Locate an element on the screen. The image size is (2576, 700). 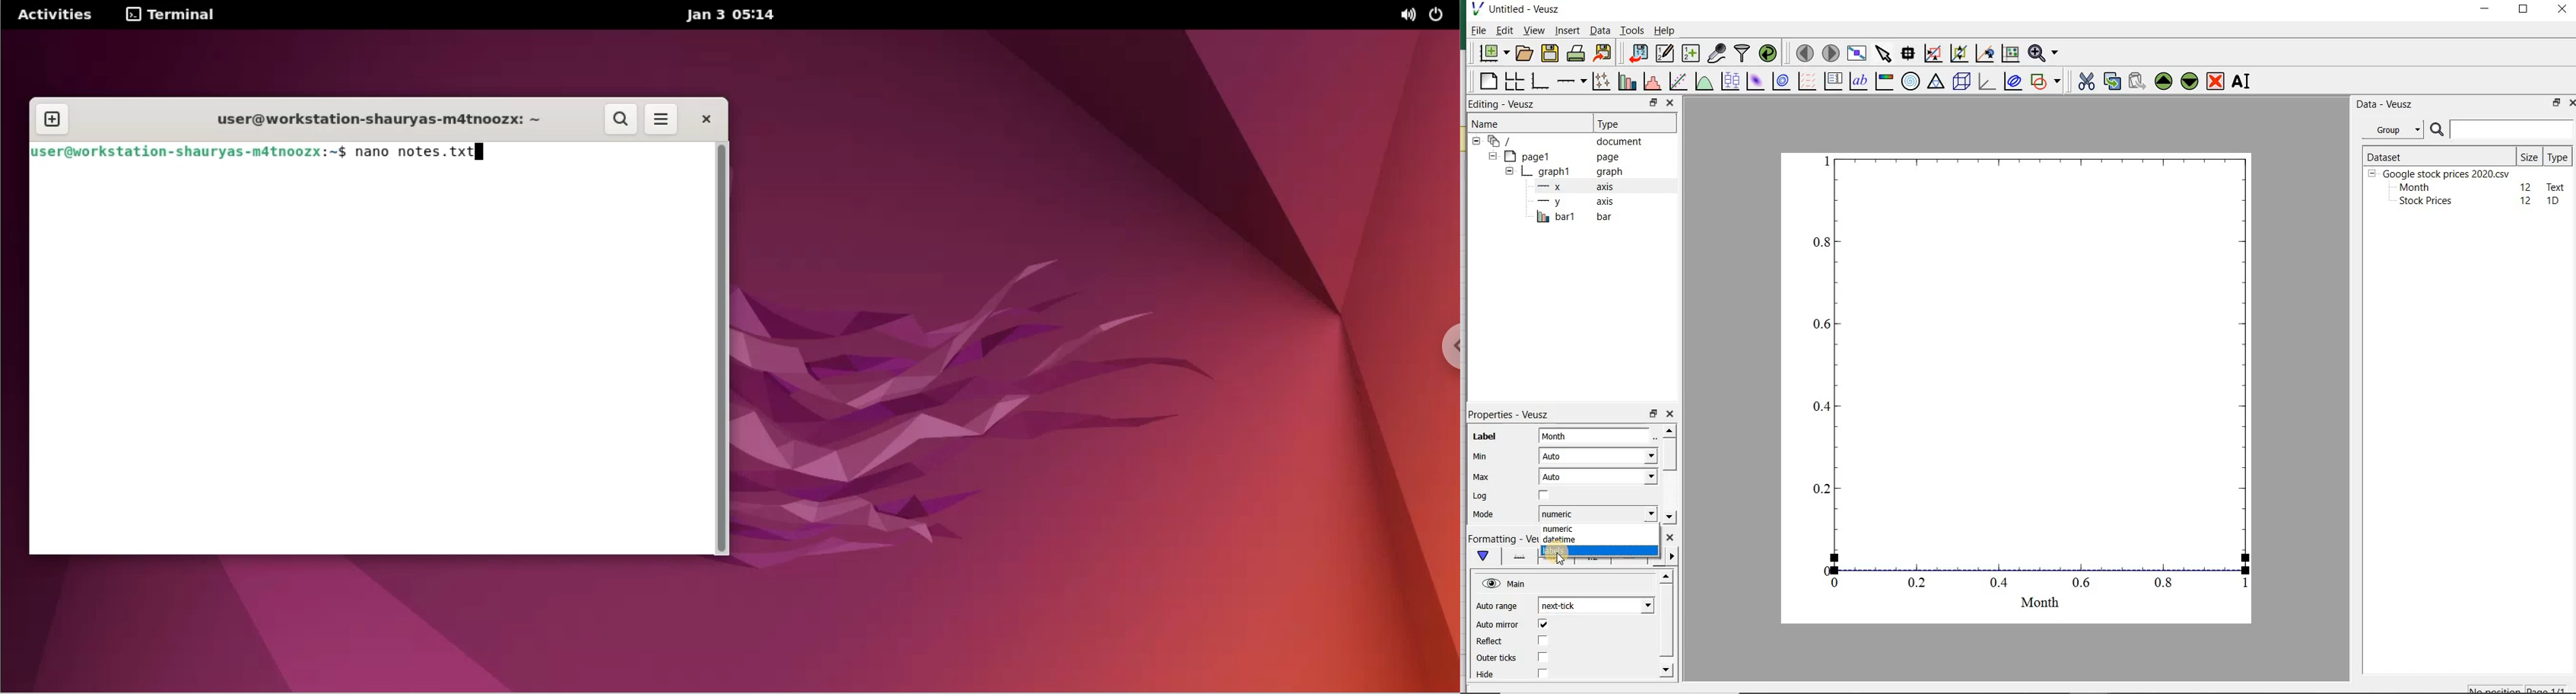
restore is located at coordinates (2555, 104).